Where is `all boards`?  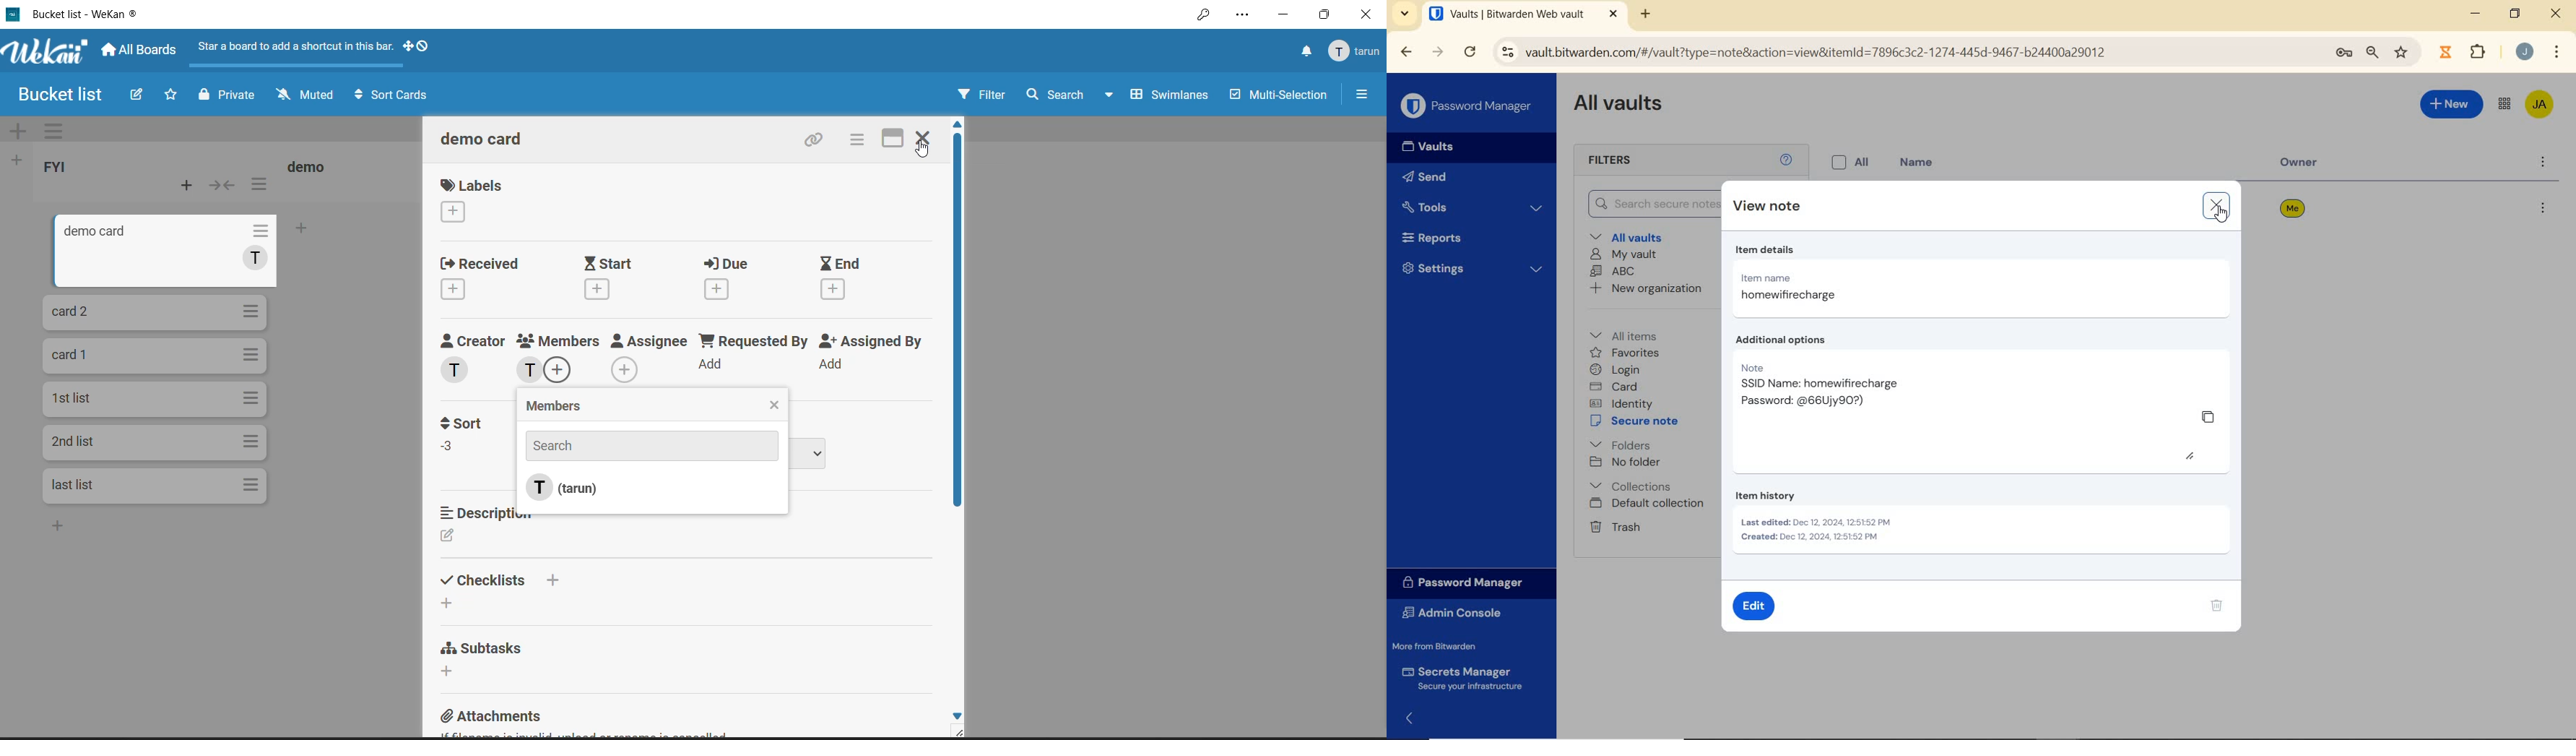 all boards is located at coordinates (142, 50).